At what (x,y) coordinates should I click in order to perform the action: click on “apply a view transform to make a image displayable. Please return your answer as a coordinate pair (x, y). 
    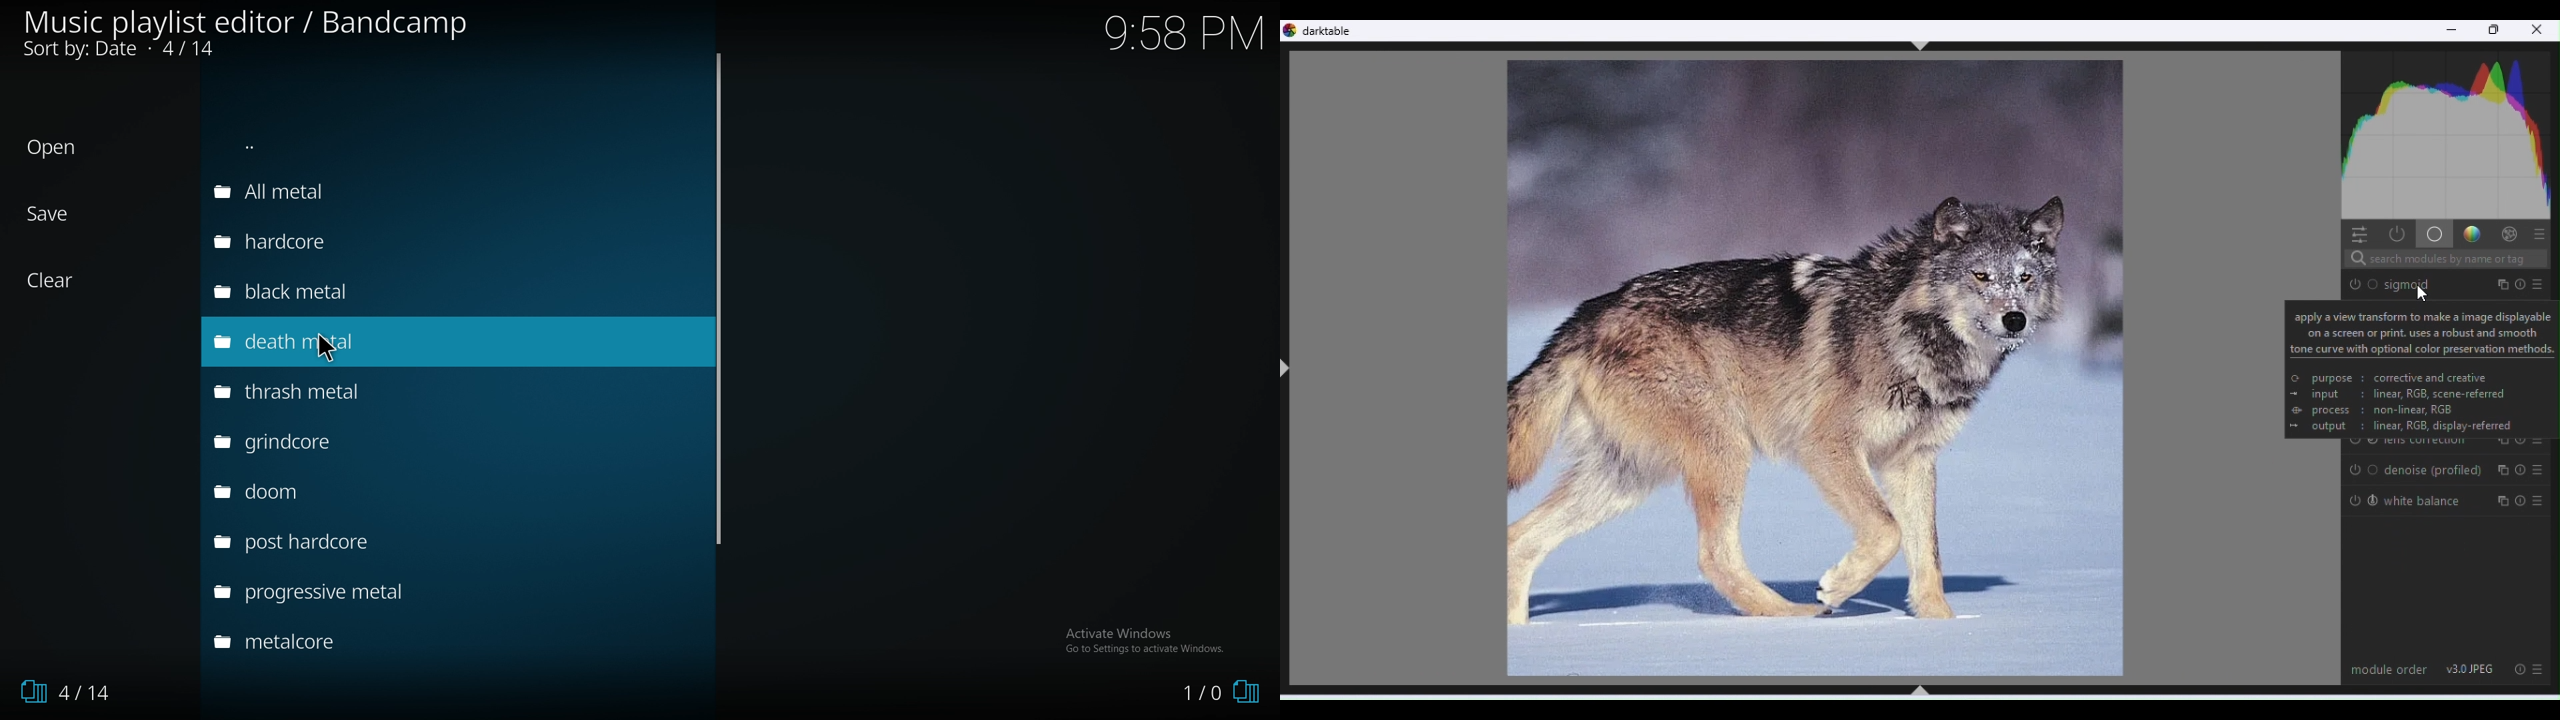
    Looking at the image, I should click on (2421, 316).